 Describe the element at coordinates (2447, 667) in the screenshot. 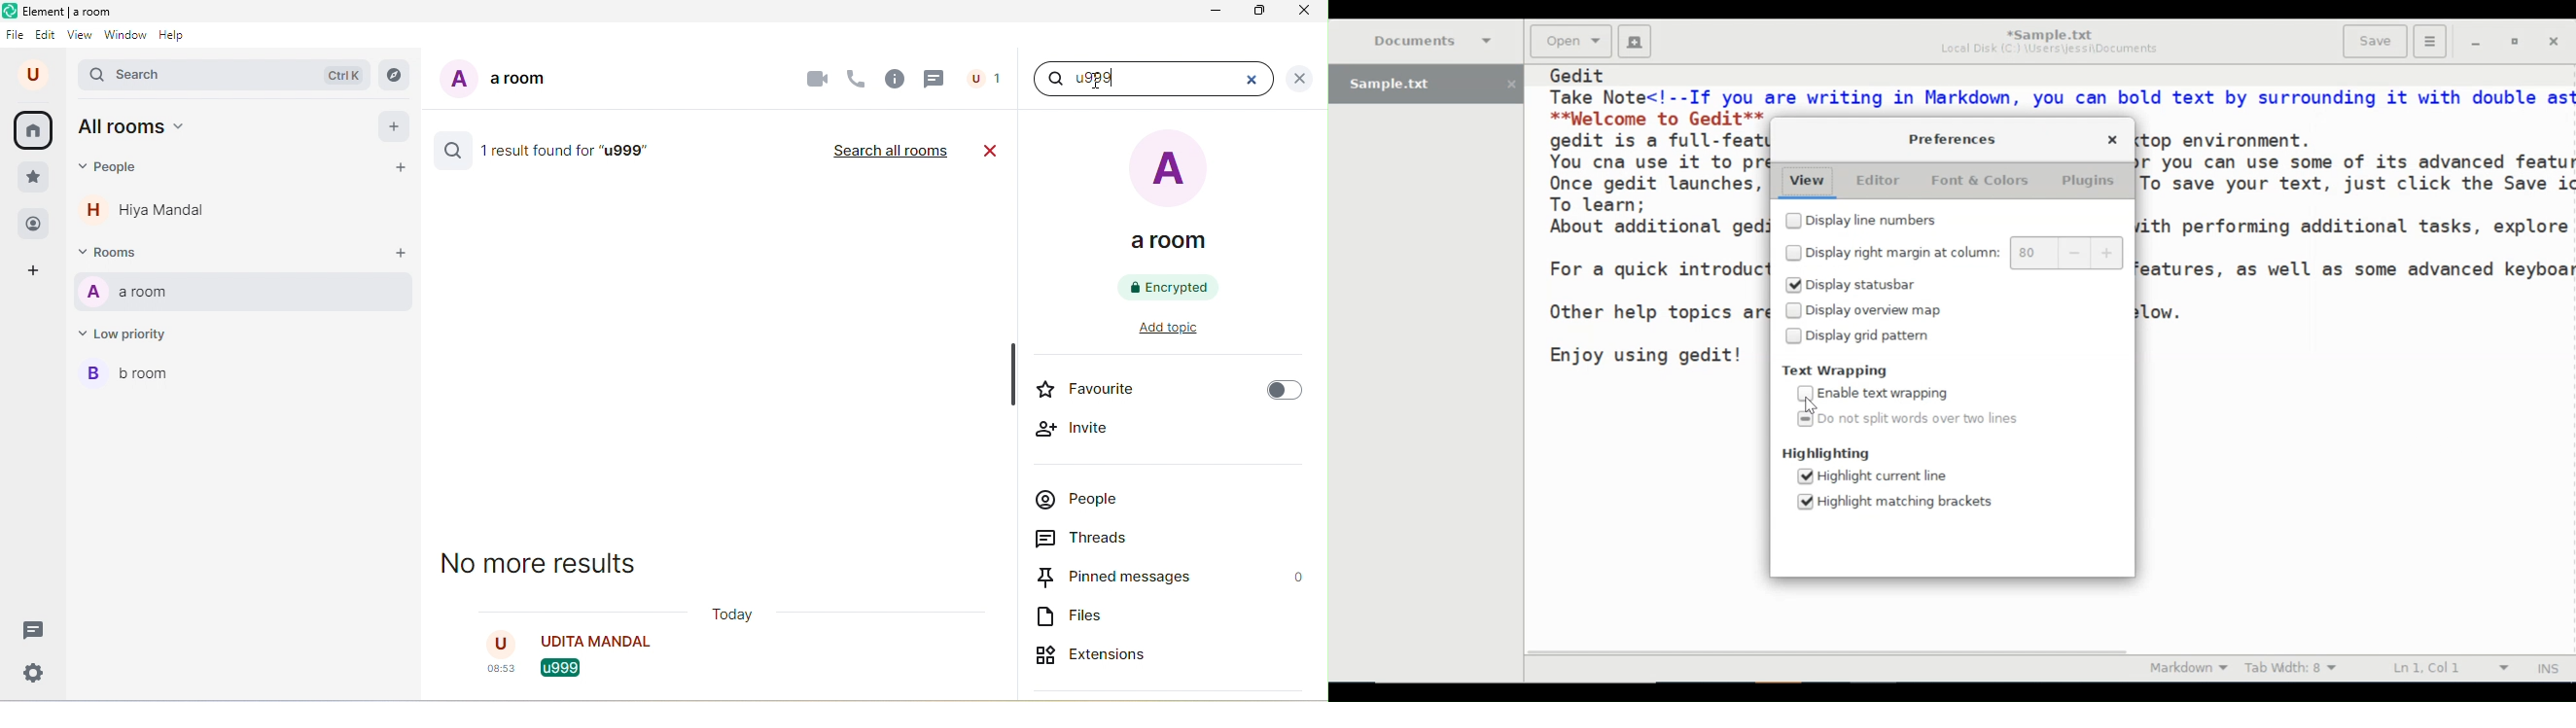

I see `Line & Column Preference` at that location.